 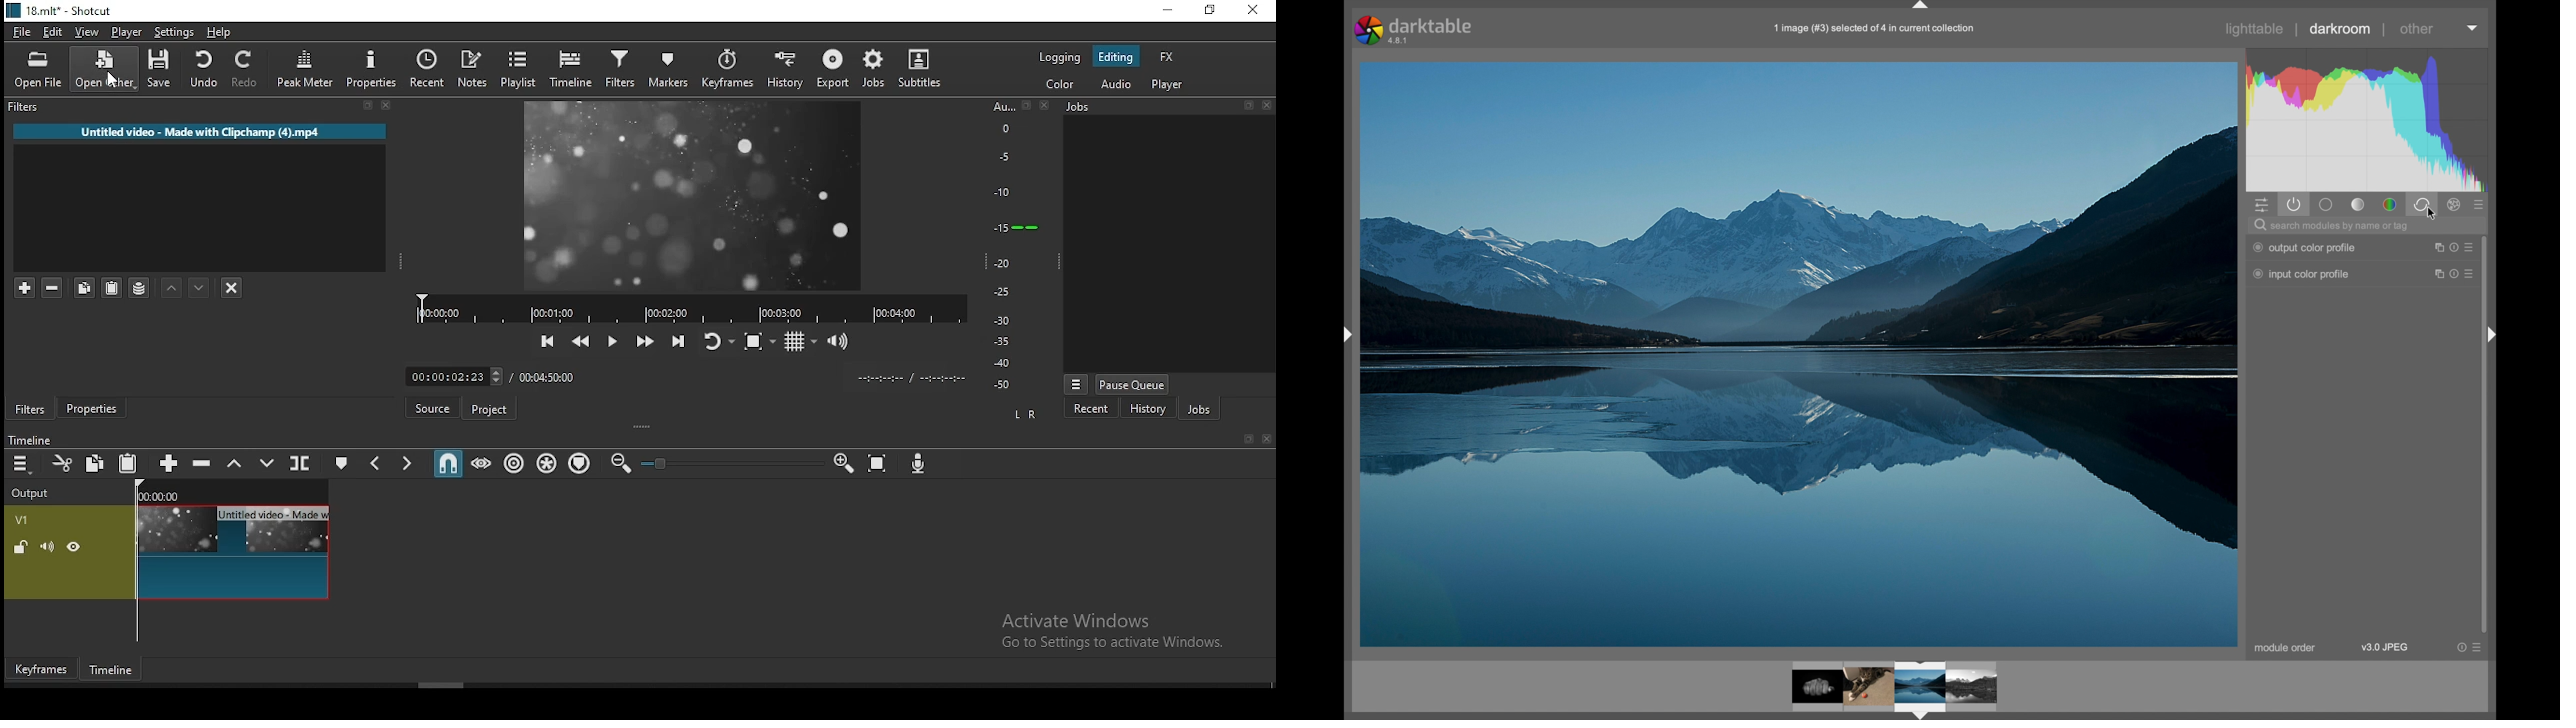 I want to click on export, so click(x=832, y=67).